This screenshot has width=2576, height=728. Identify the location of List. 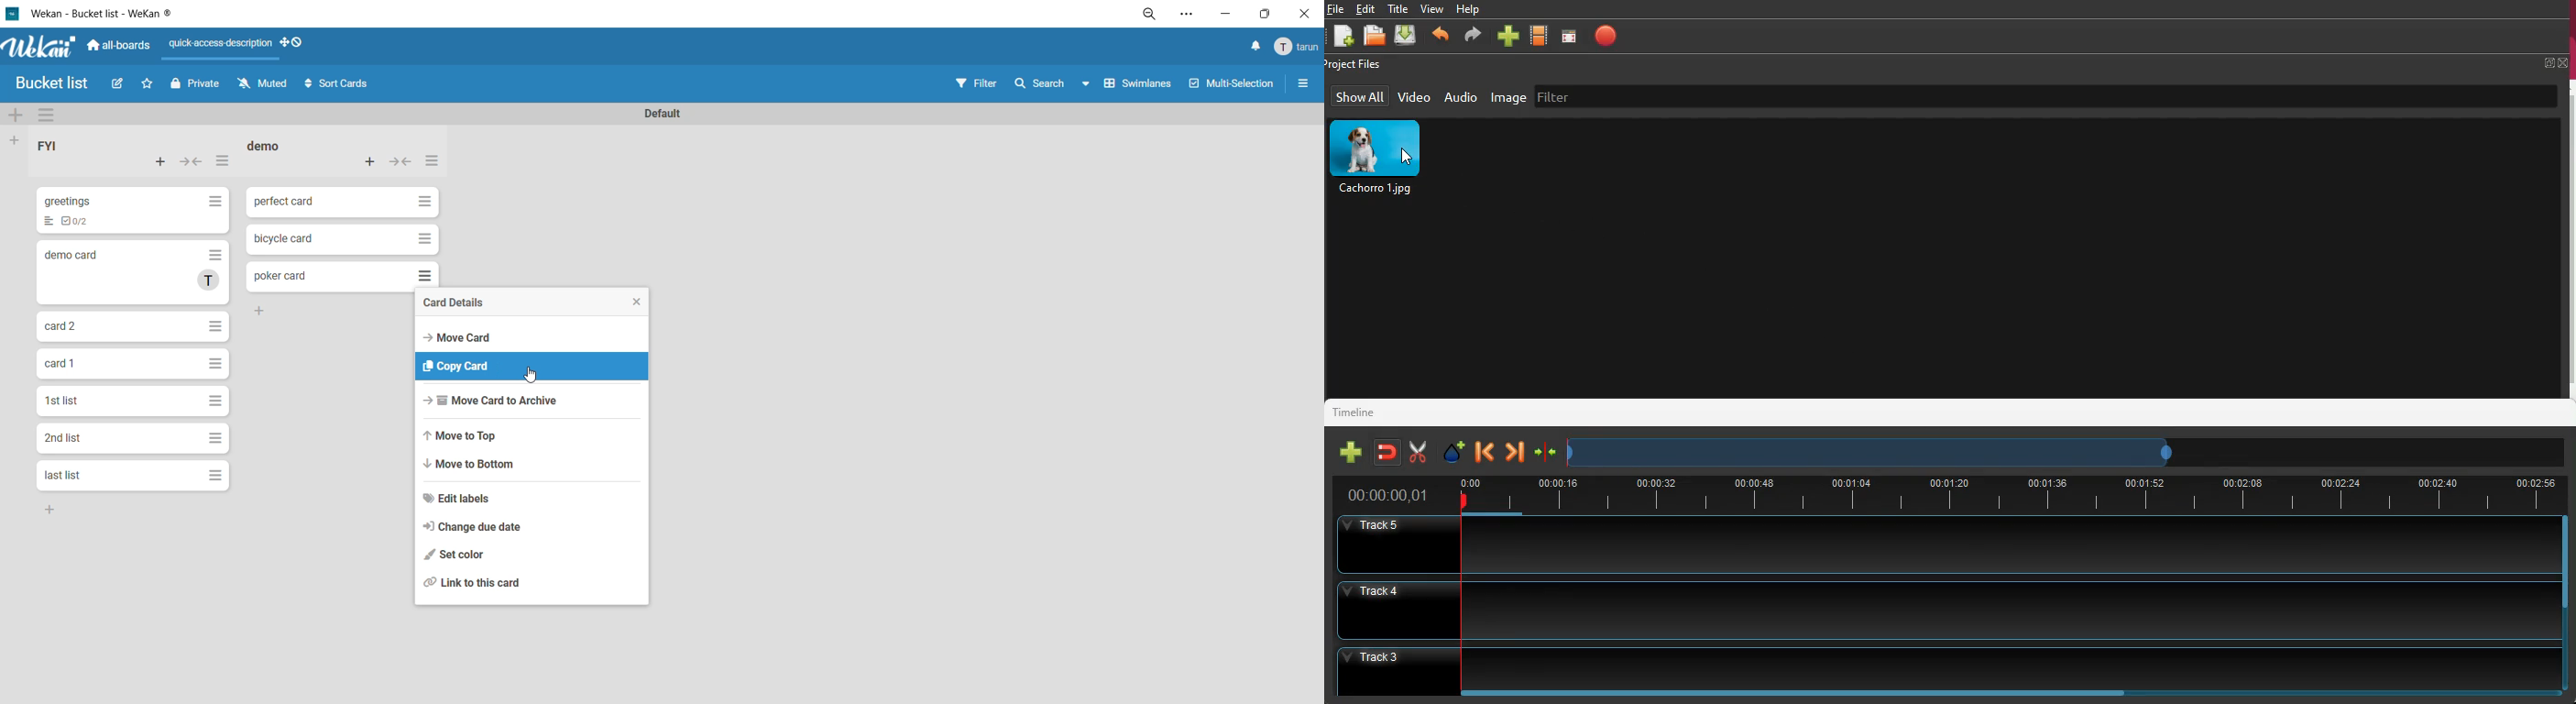
(46, 222).